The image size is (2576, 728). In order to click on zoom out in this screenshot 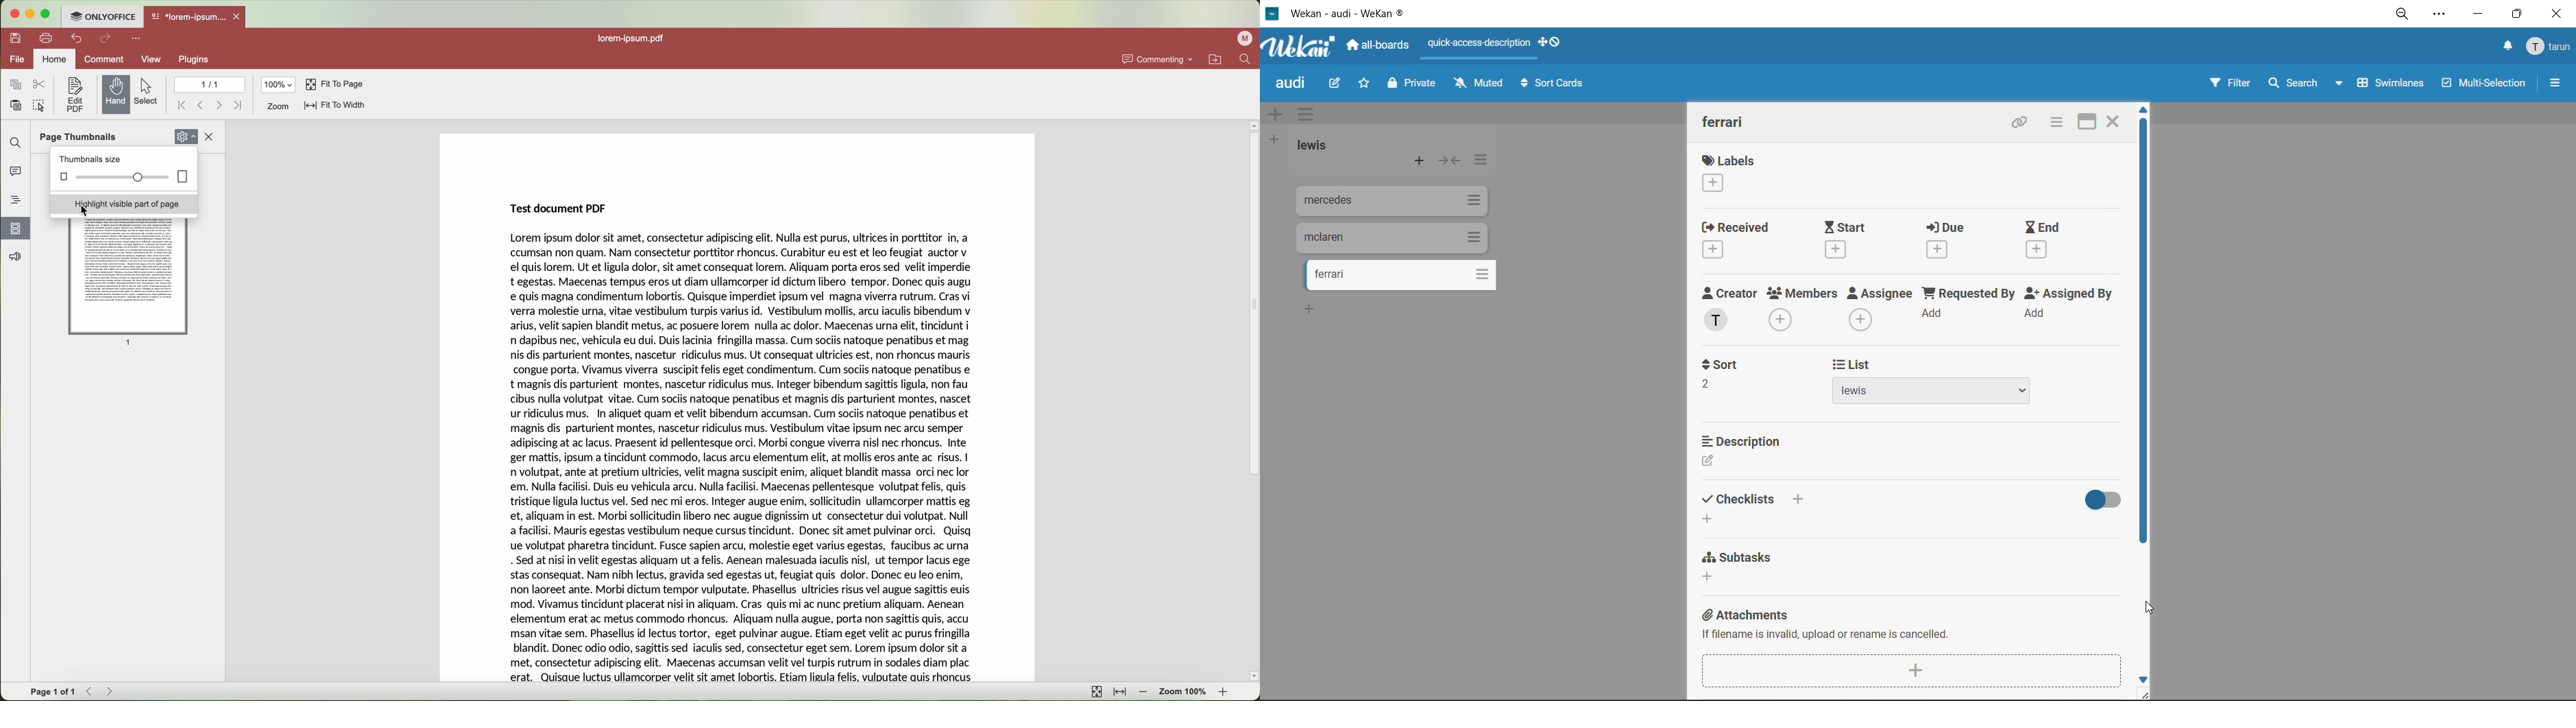, I will do `click(1143, 693)`.